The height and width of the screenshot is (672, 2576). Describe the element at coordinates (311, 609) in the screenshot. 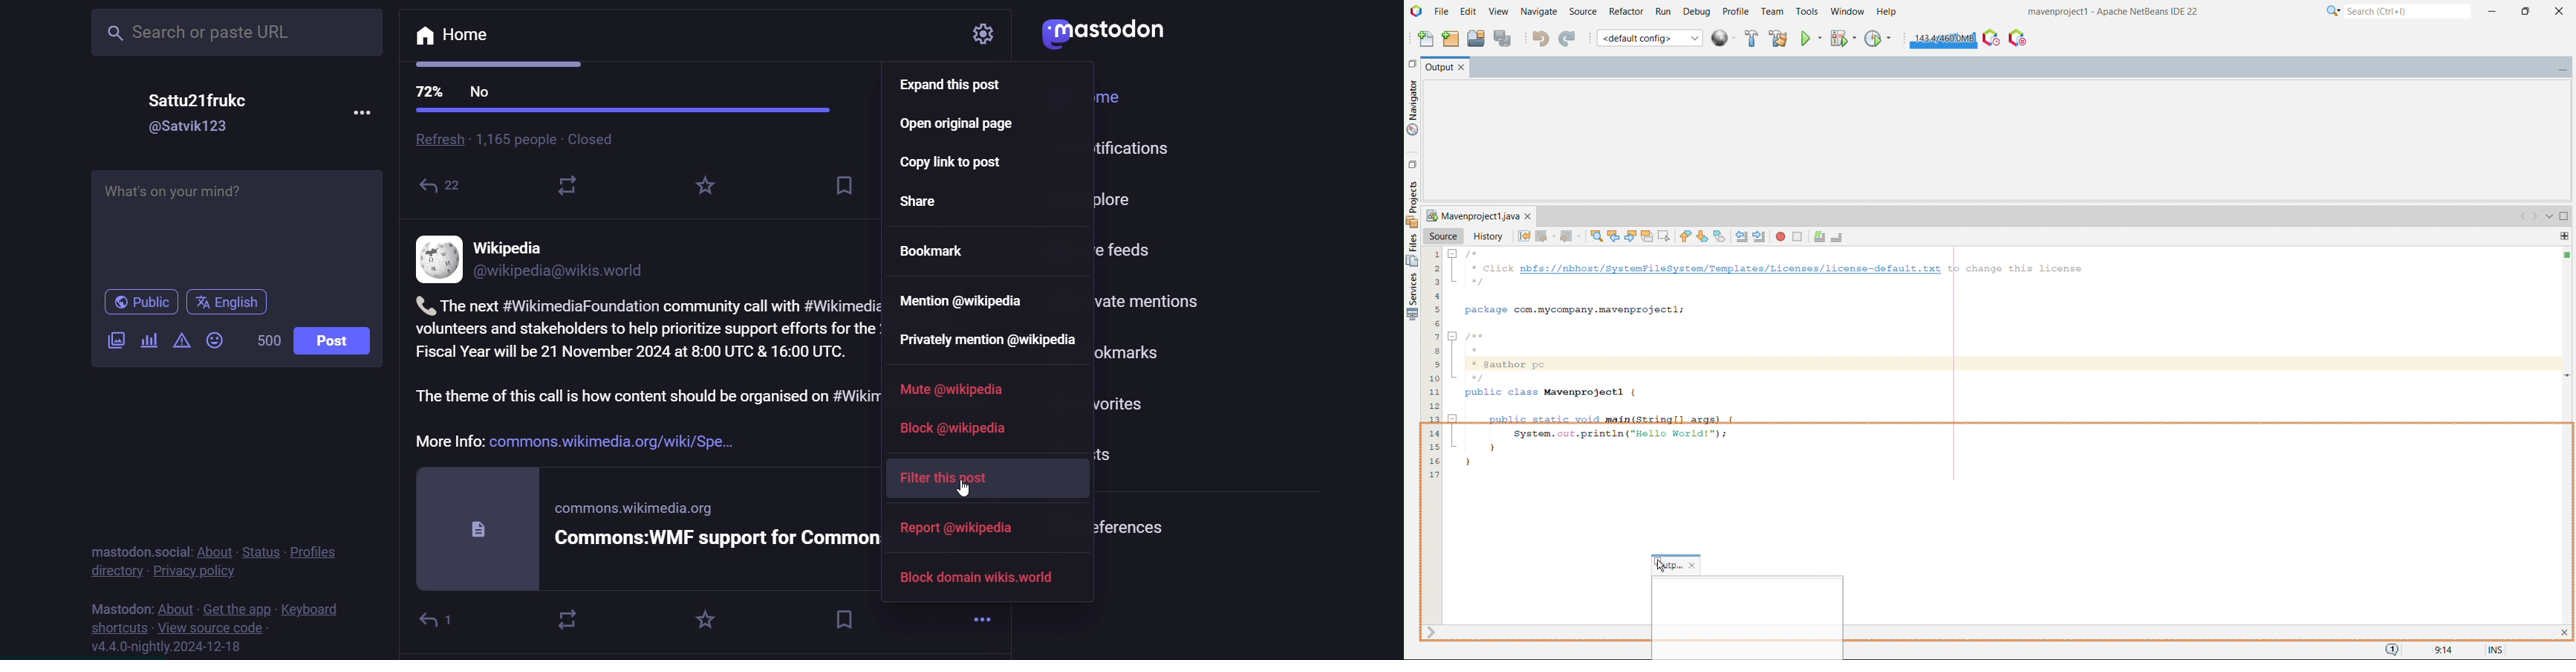

I see `keyboard` at that location.